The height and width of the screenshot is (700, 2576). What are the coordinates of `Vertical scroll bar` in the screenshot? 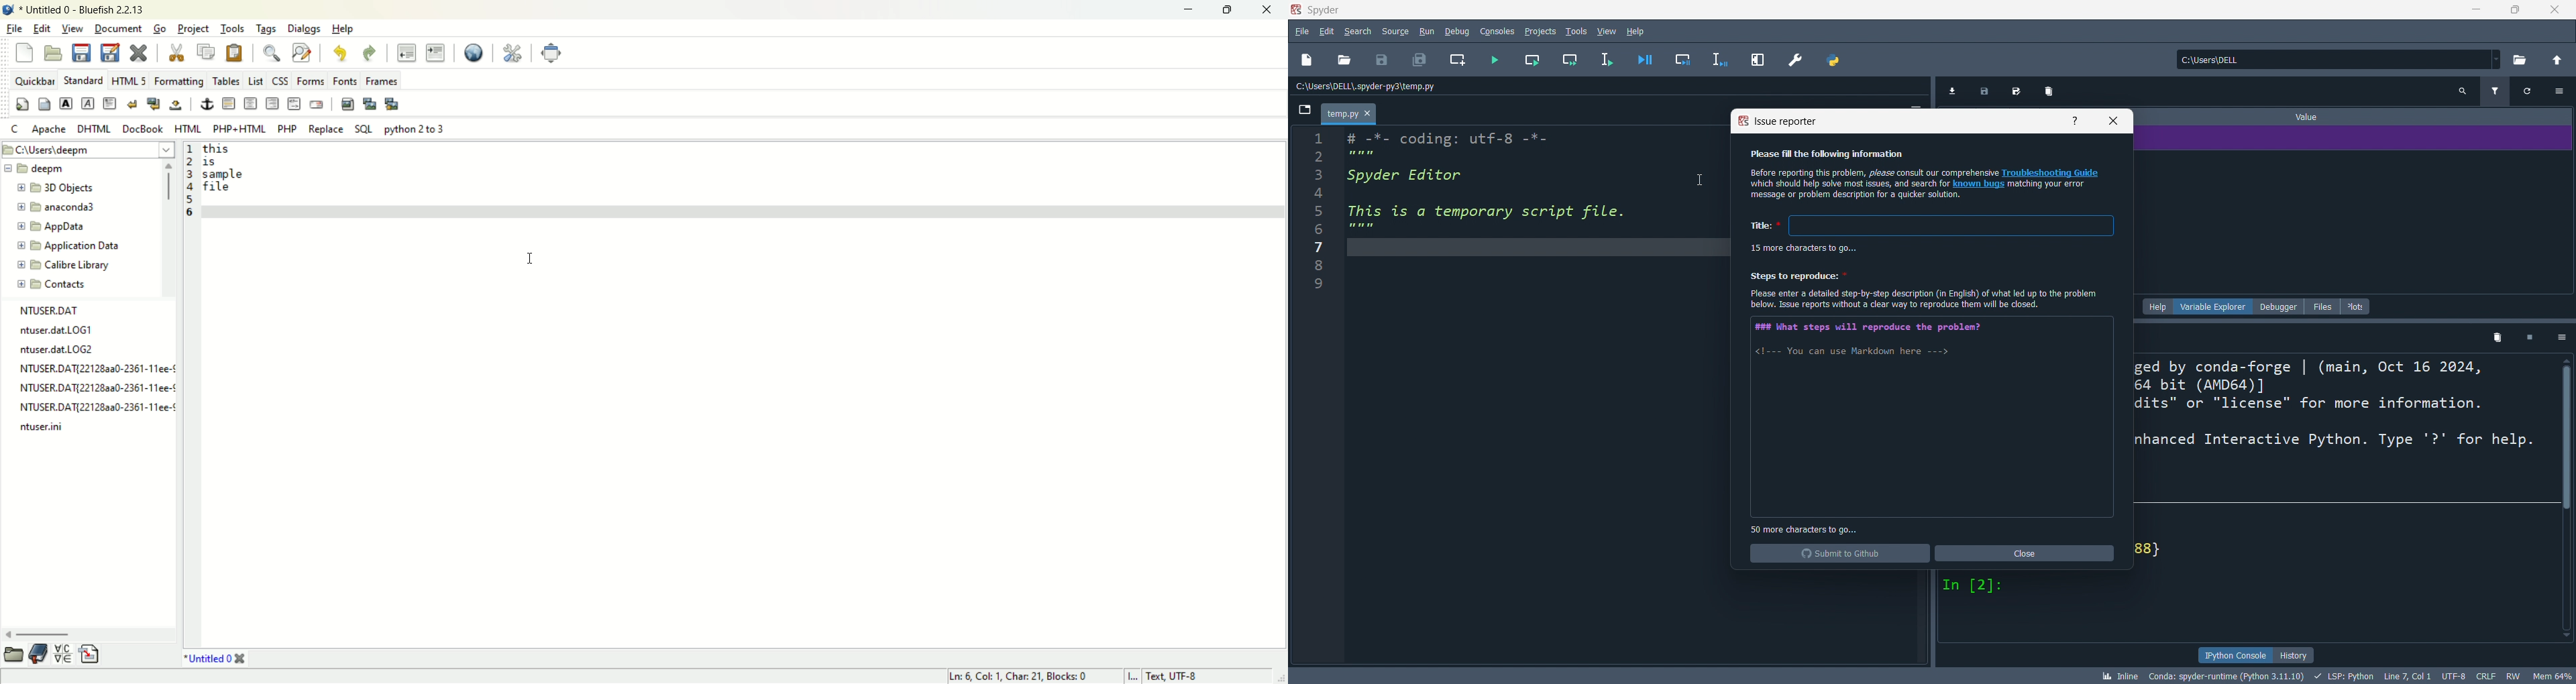 It's located at (2567, 497).